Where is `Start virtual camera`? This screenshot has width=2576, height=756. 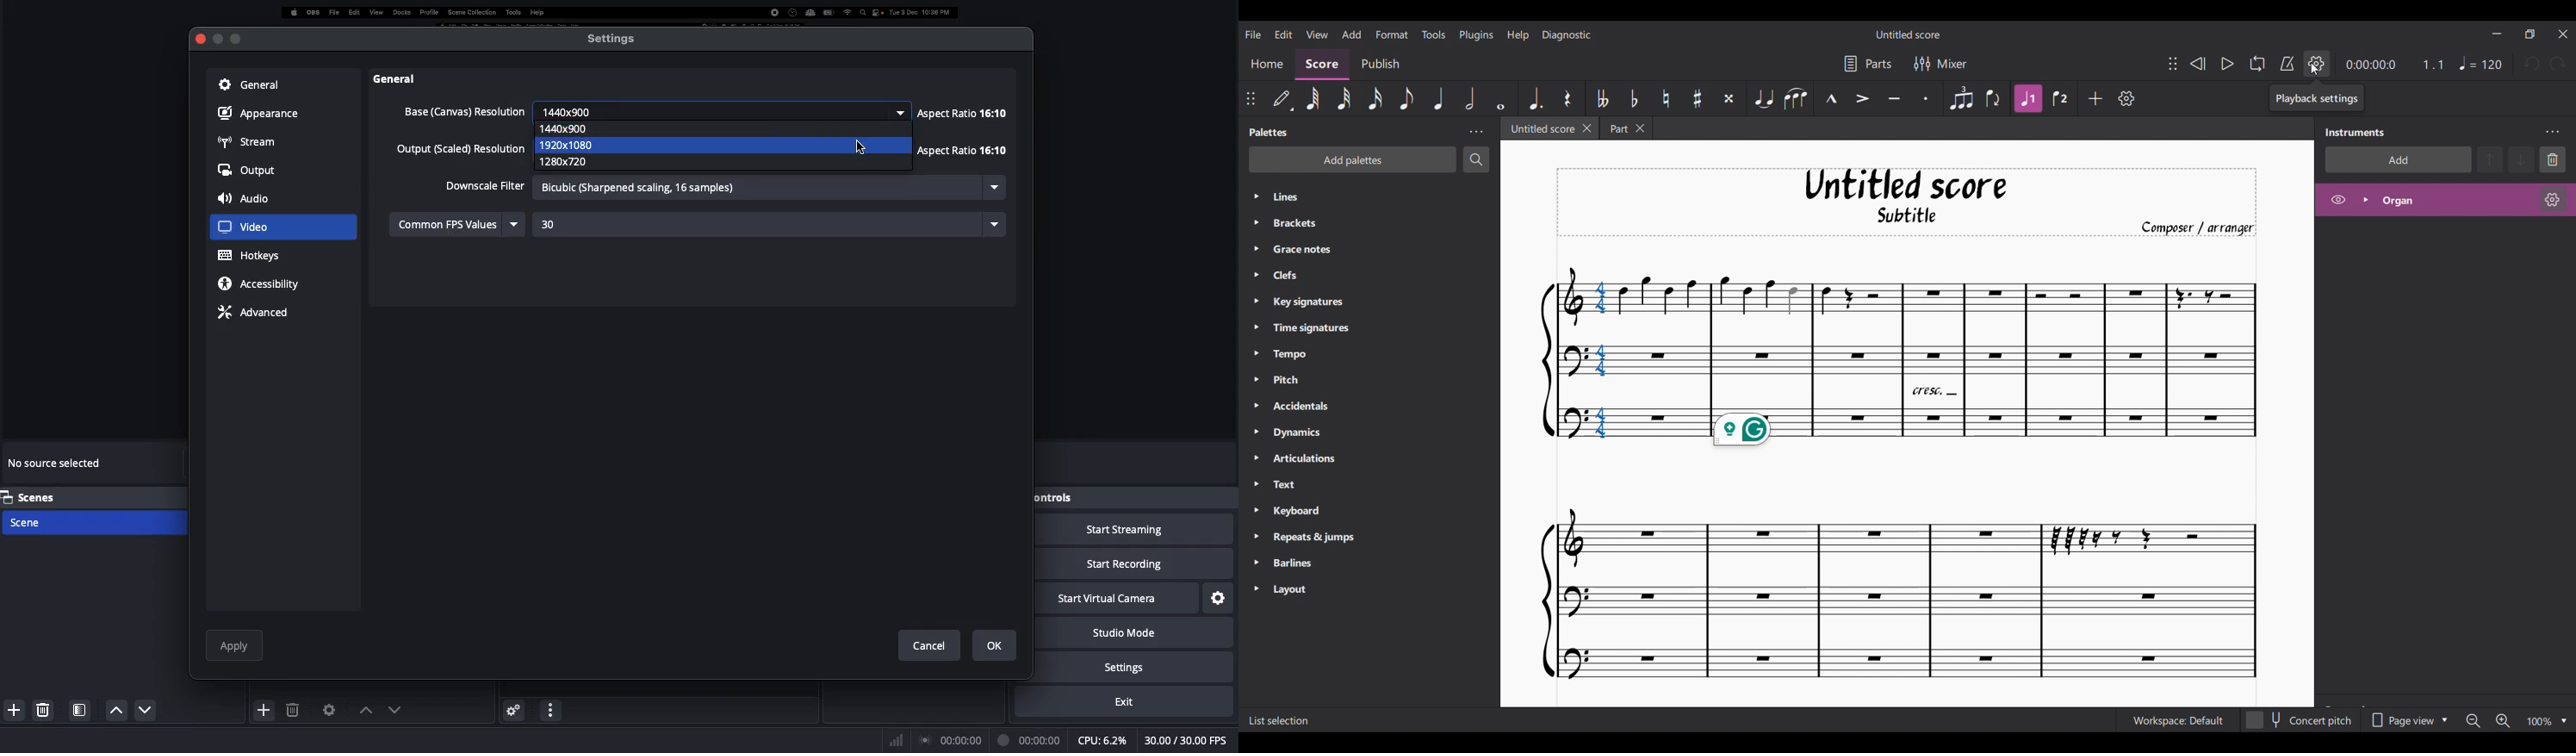 Start virtual camera is located at coordinates (1118, 600).